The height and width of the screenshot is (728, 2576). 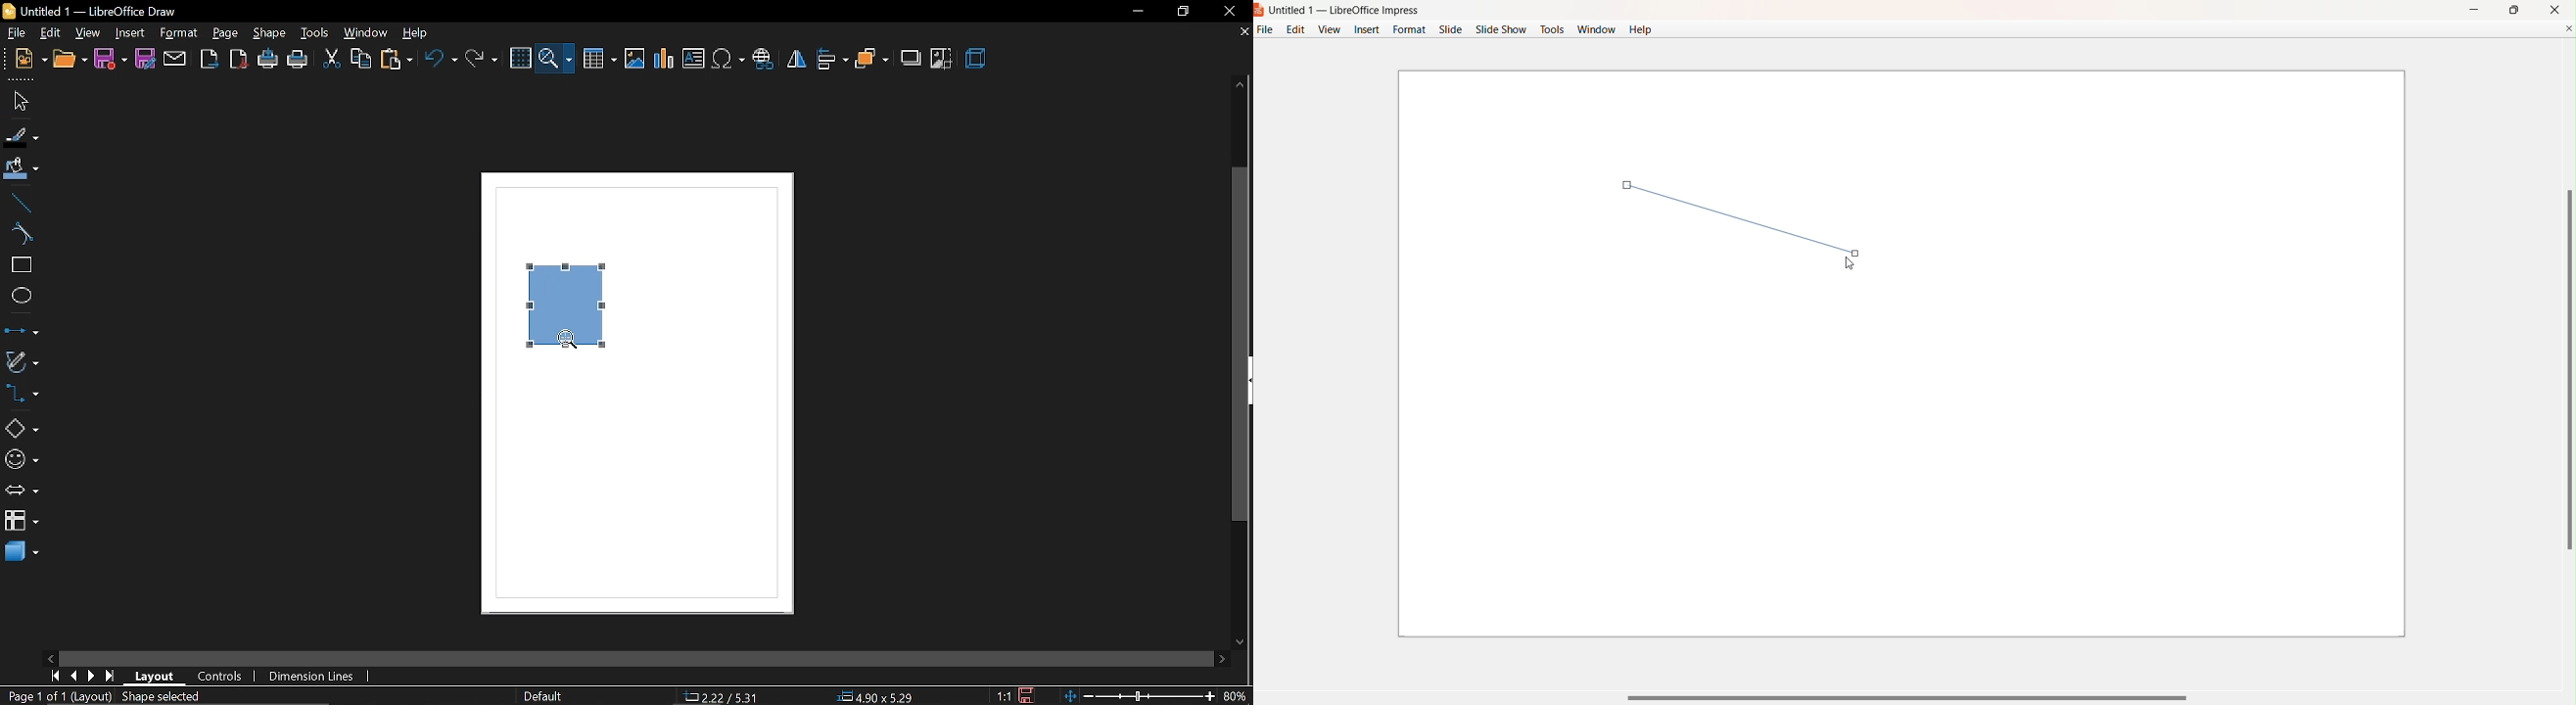 I want to click on connectors, so click(x=22, y=396).